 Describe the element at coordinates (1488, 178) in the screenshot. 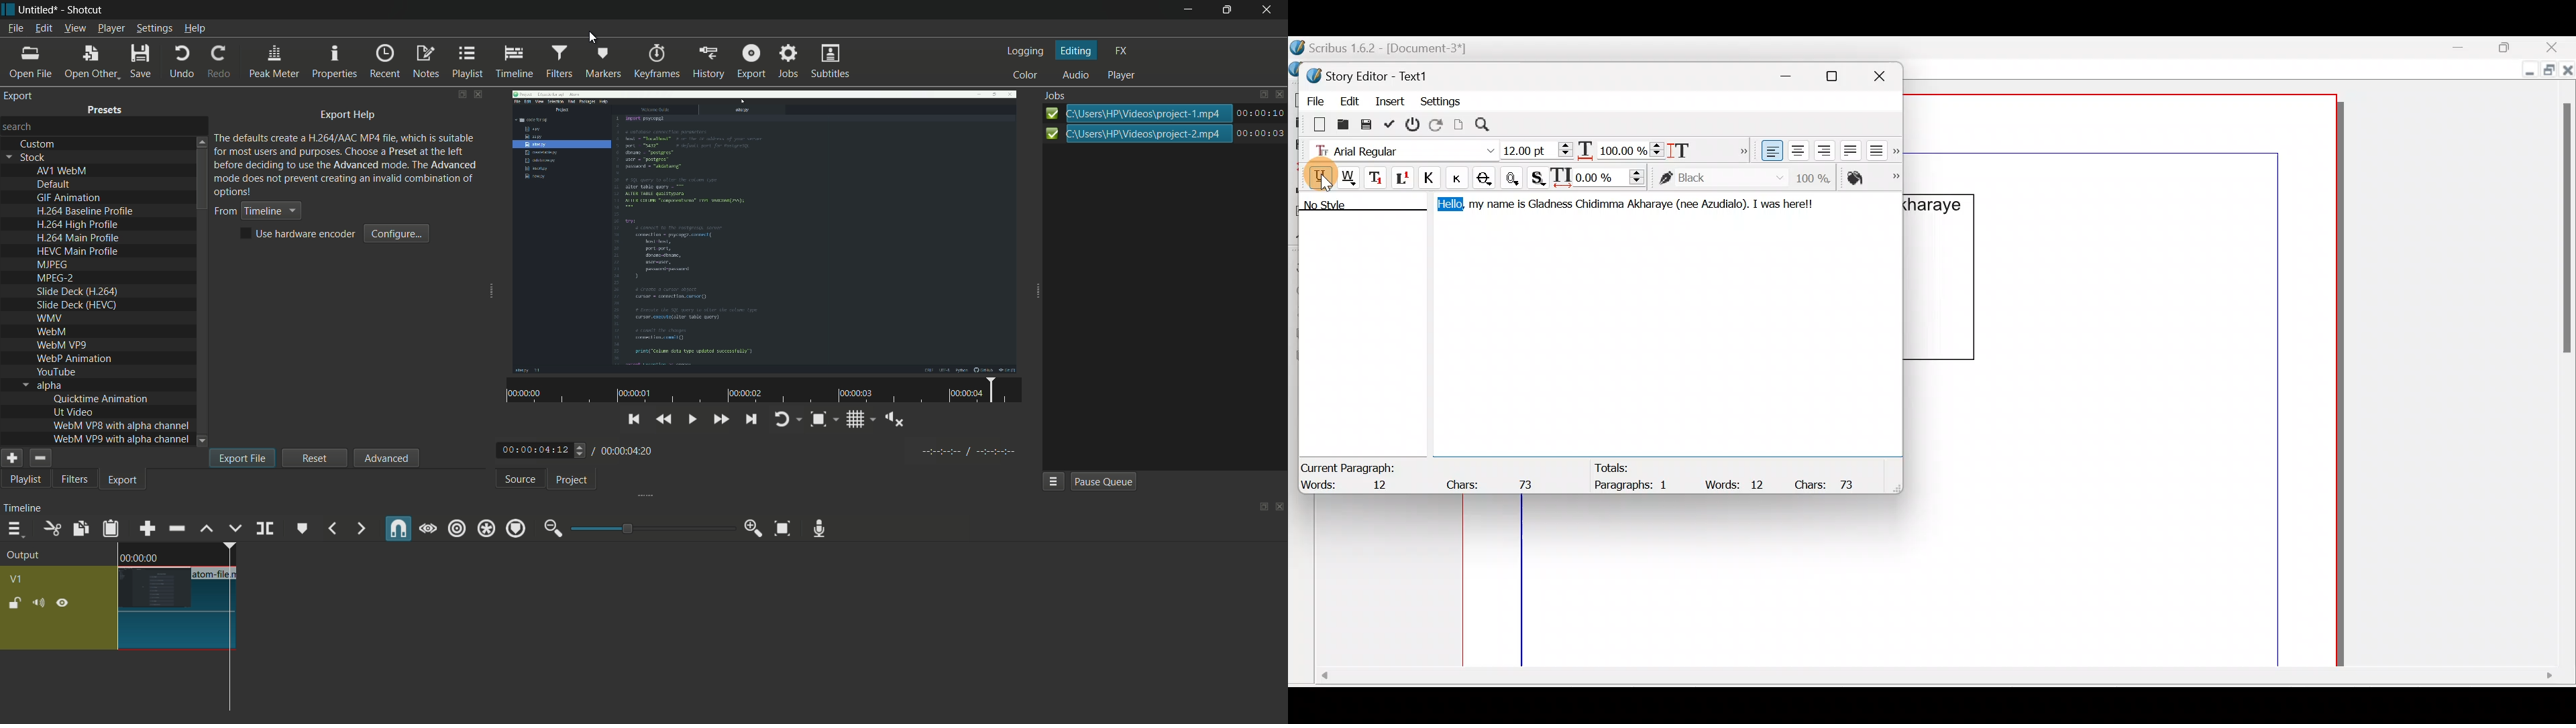

I see `Strike out` at that location.